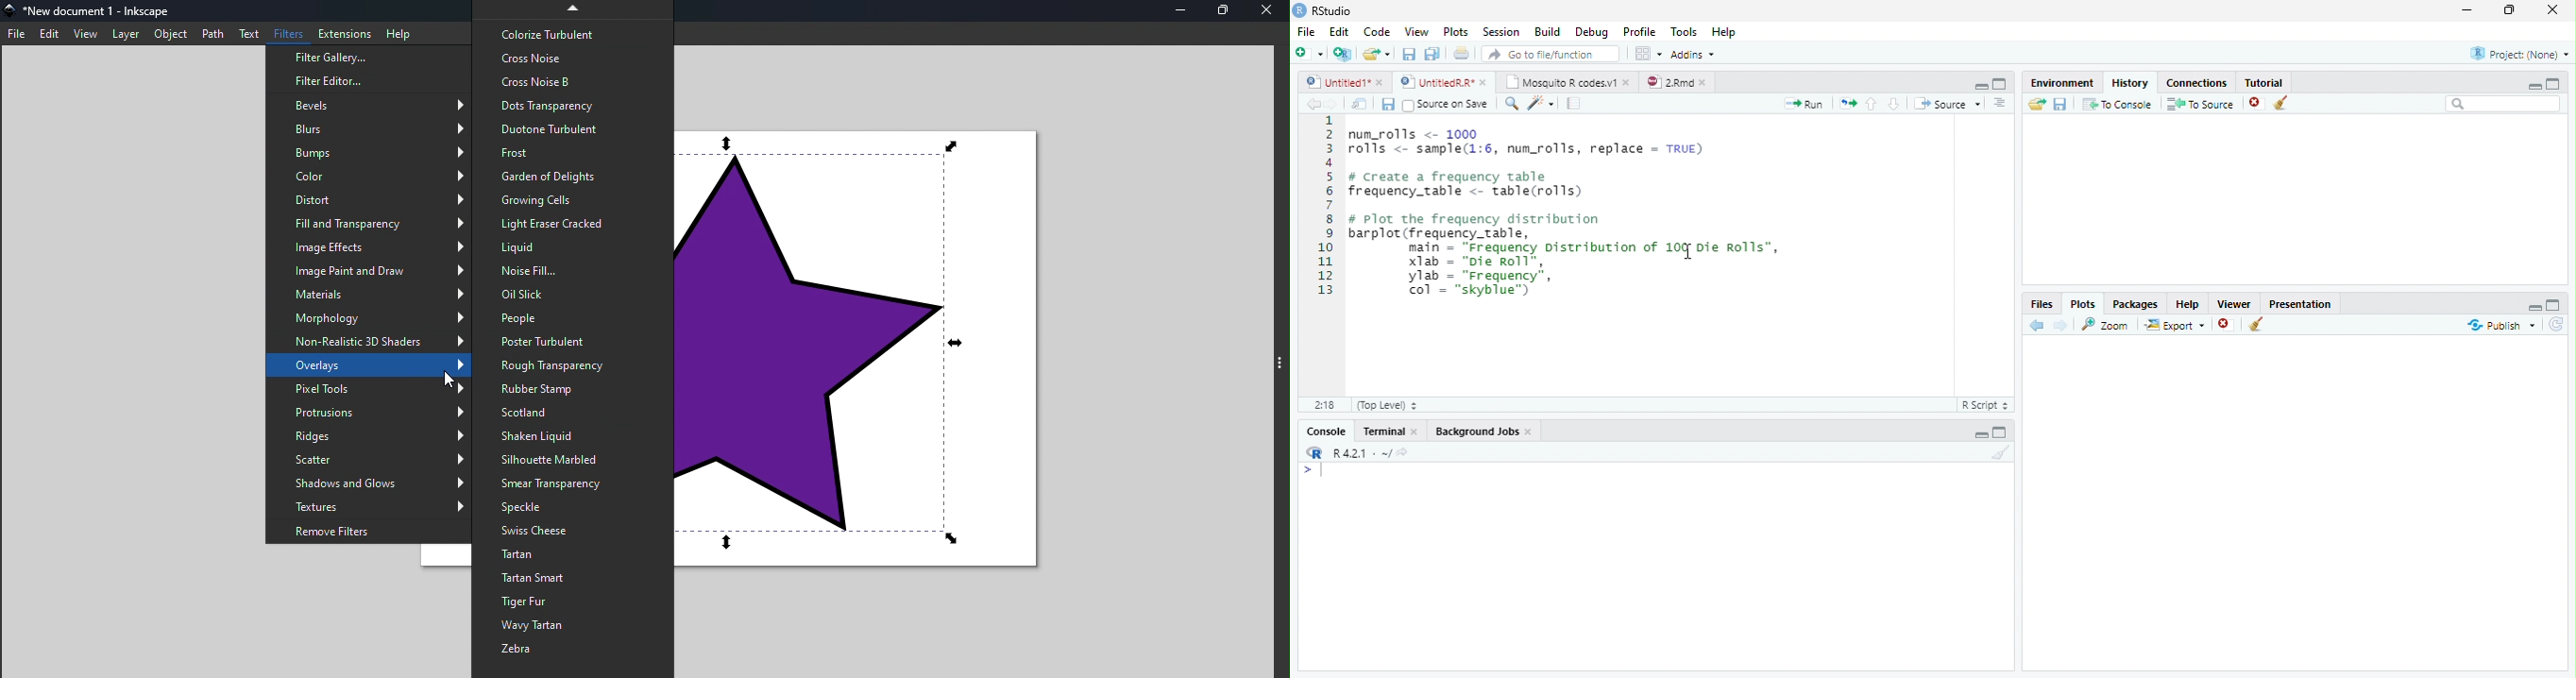 This screenshot has height=700, width=2576. I want to click on Help, so click(2188, 303).